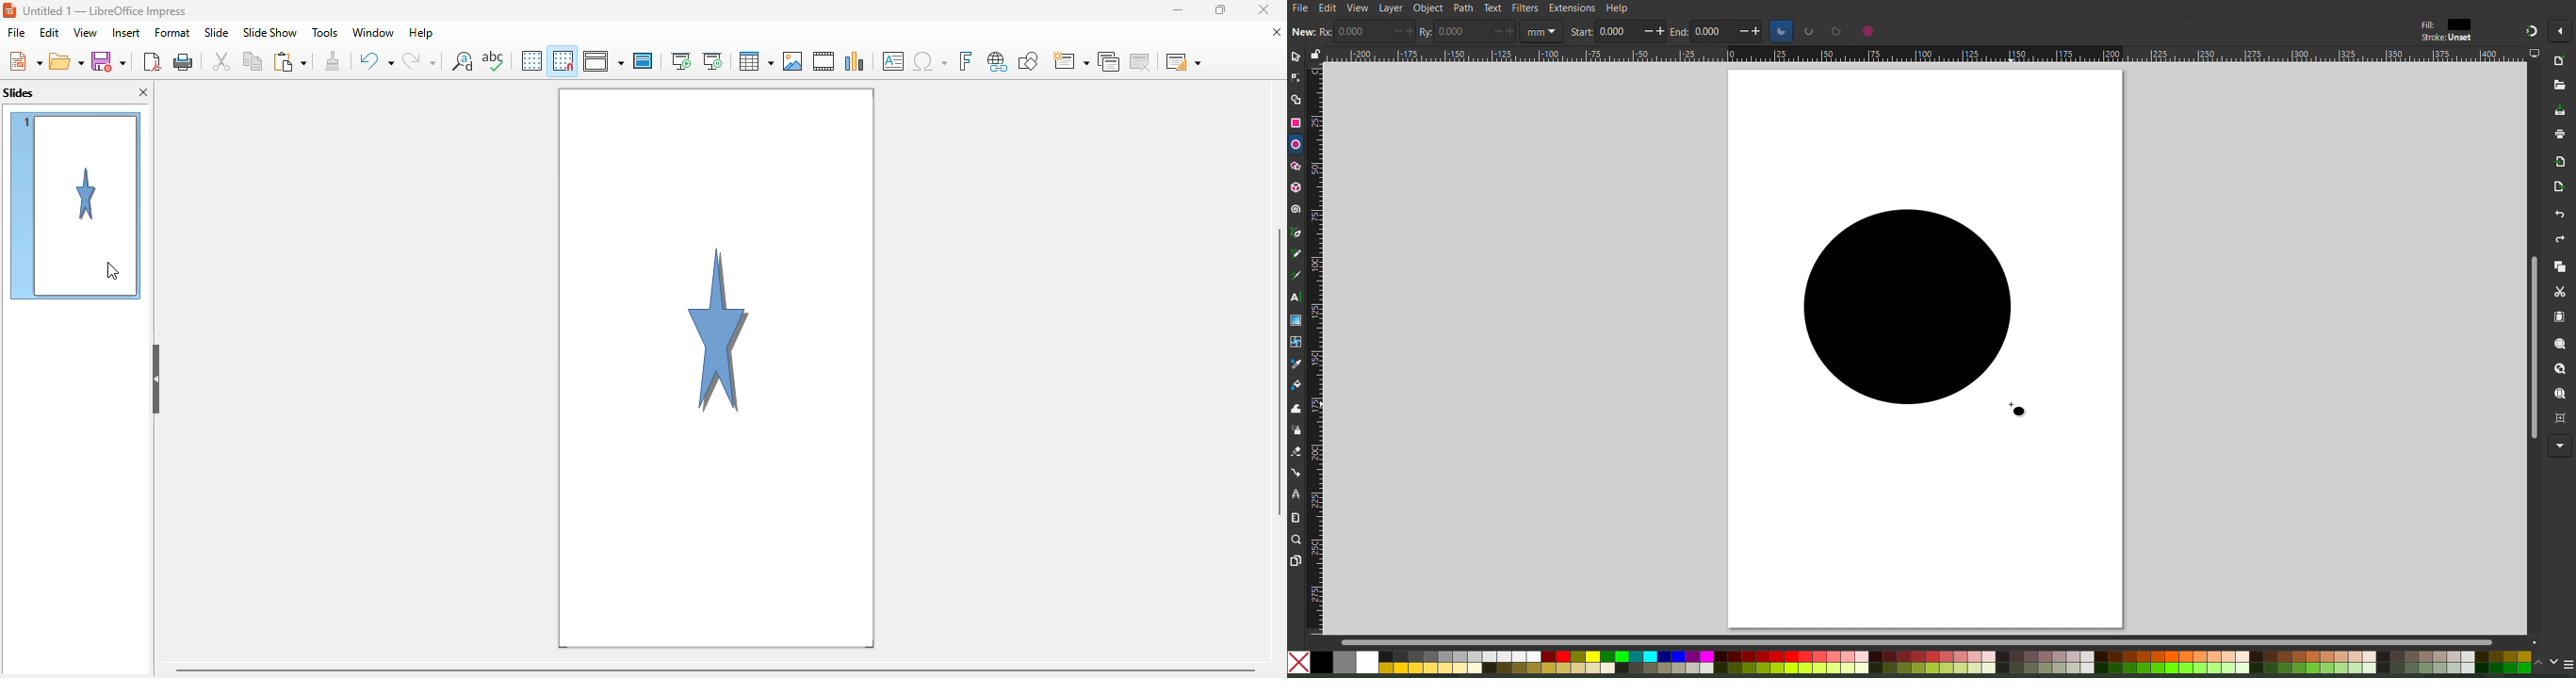  Describe the element at coordinates (717, 368) in the screenshot. I see `slide1 in portrait orientation` at that location.